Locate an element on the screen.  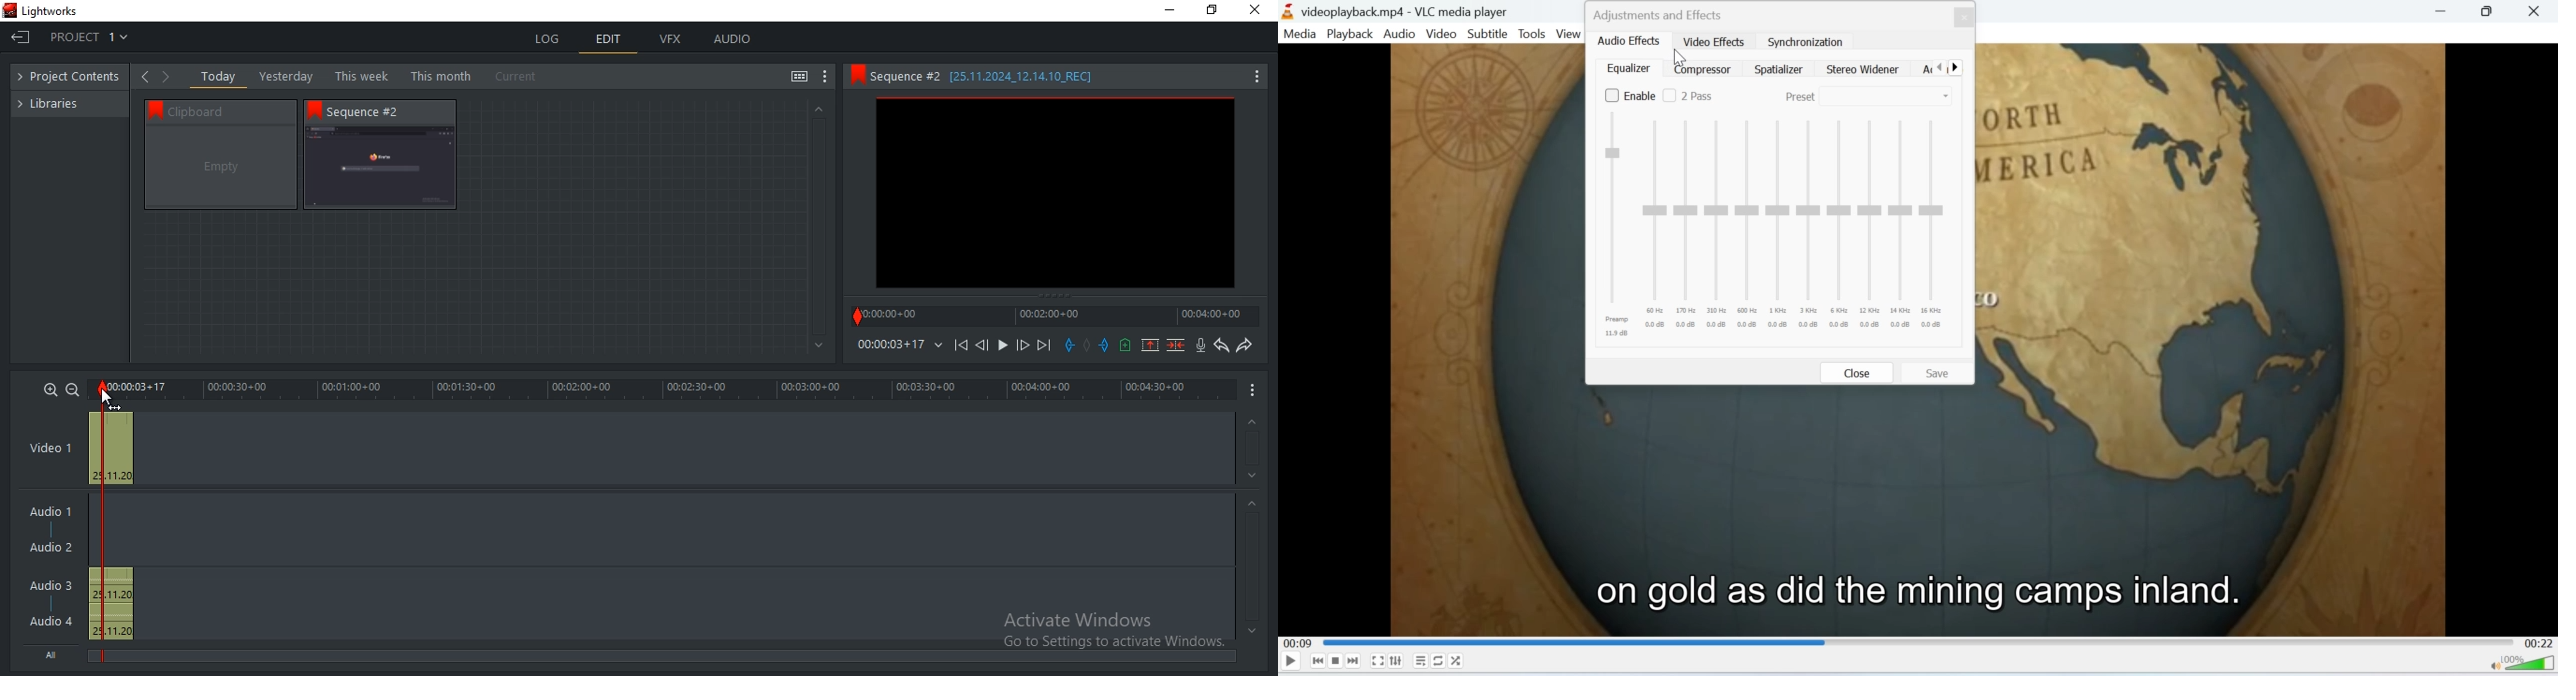
view is located at coordinates (1571, 35).